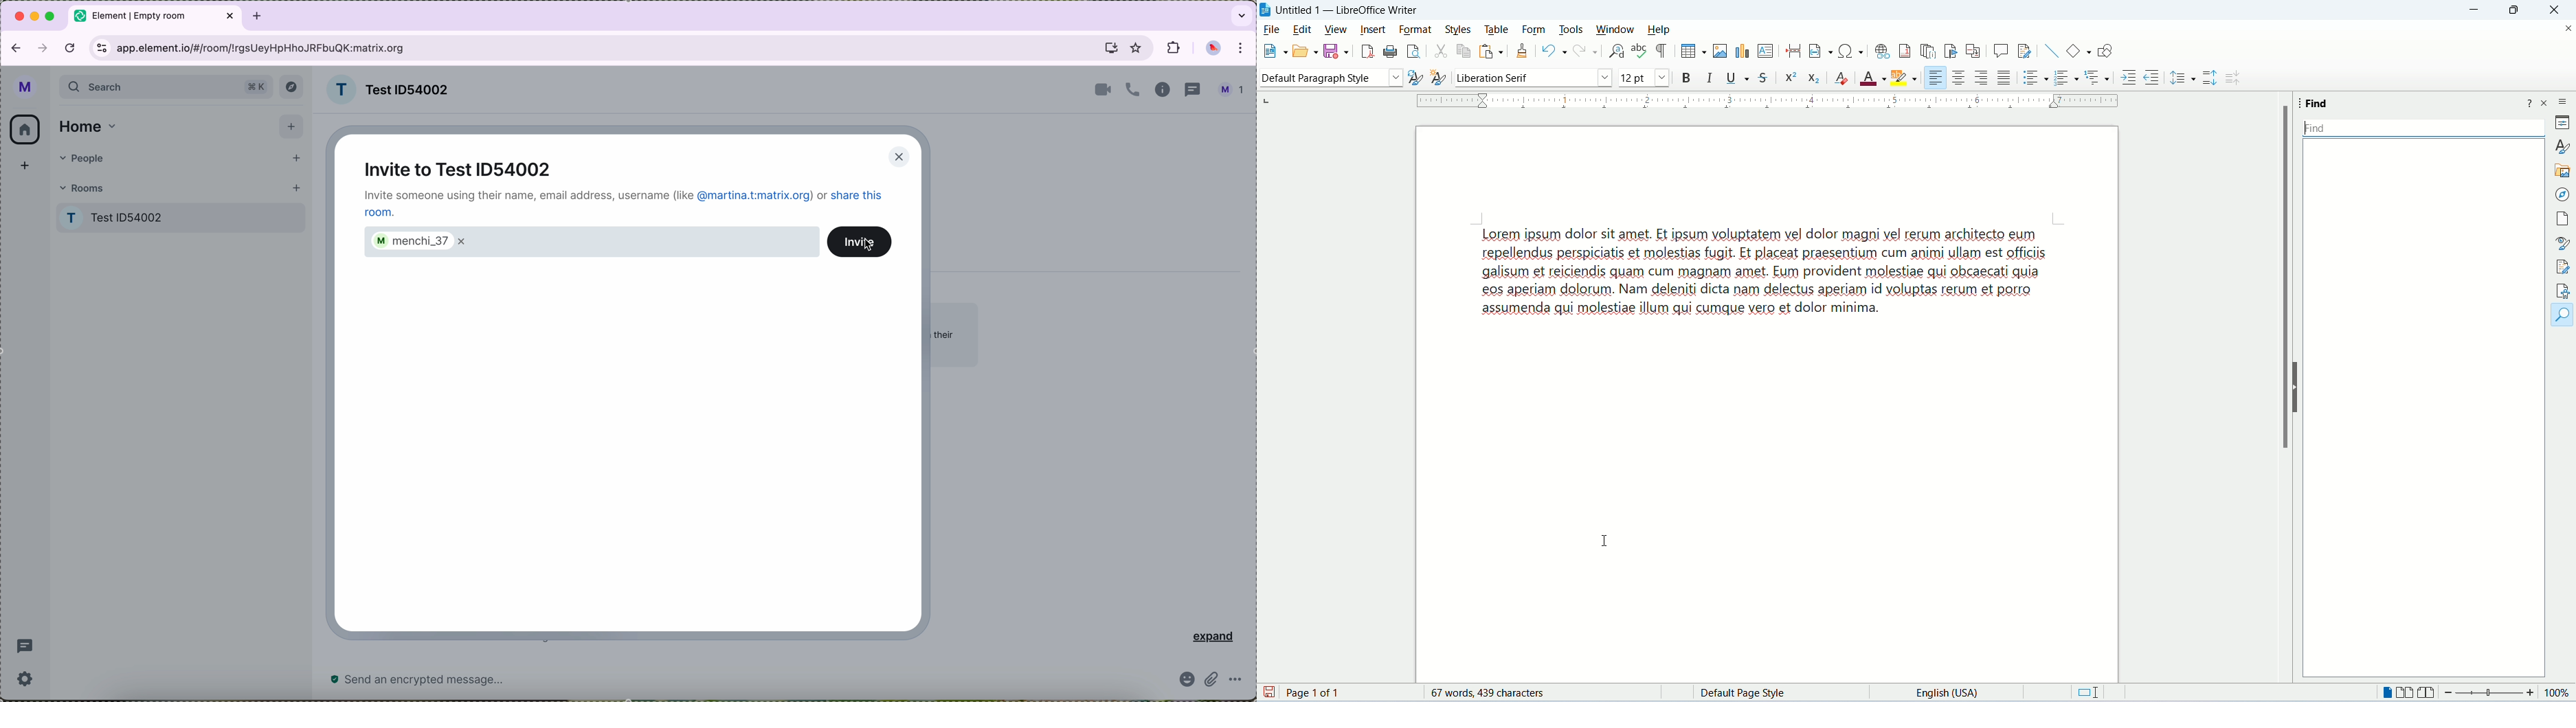  I want to click on paste, so click(1490, 51).